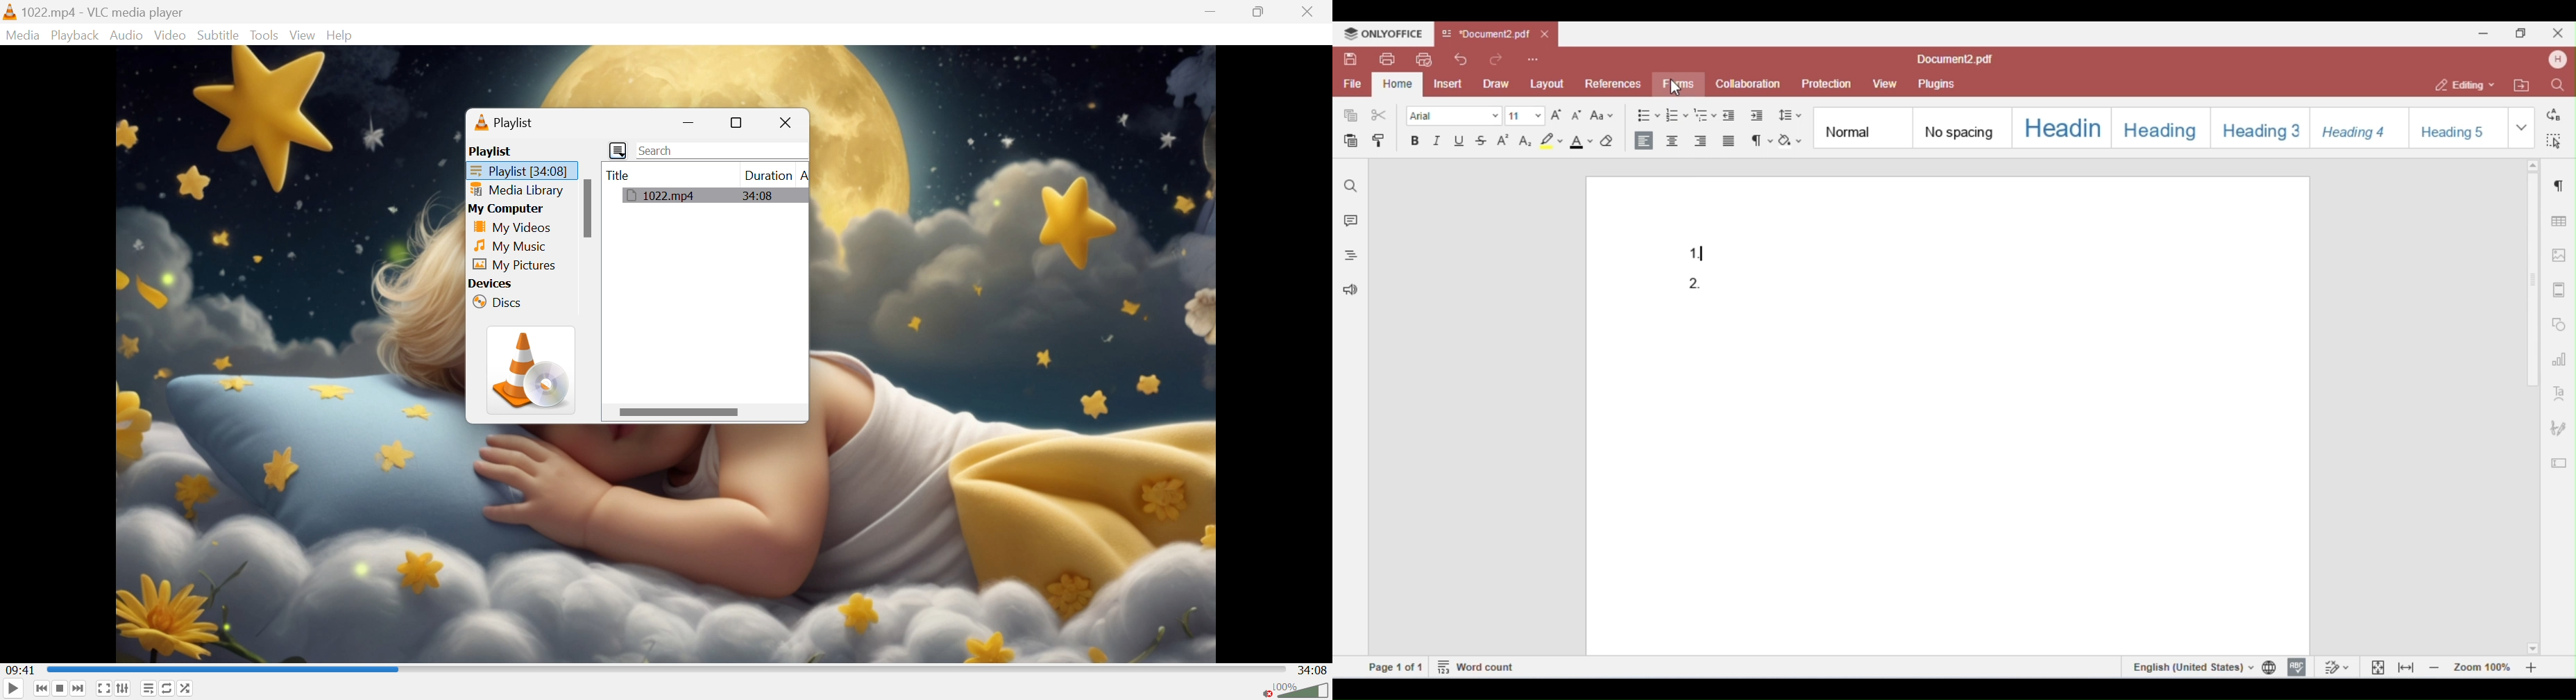 This screenshot has height=700, width=2576. What do you see at coordinates (1705, 115) in the screenshot?
I see `multilevel list` at bounding box center [1705, 115].